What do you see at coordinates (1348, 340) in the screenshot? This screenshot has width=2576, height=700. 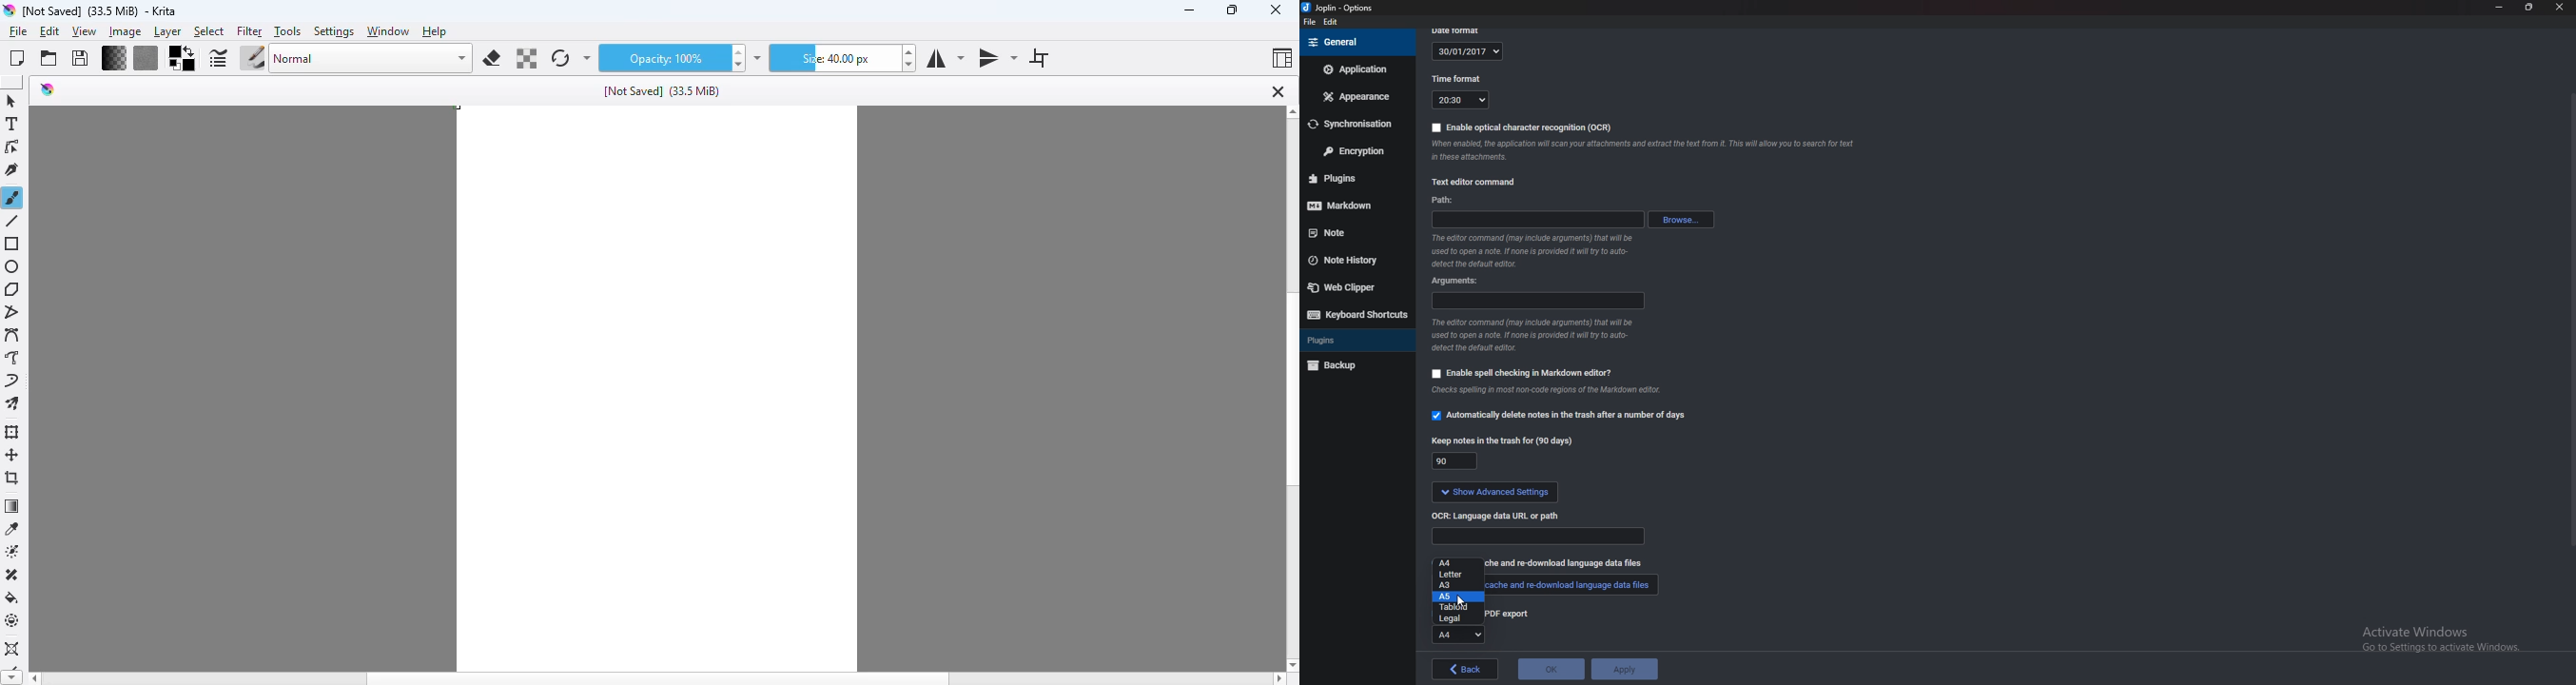 I see `Plugins` at bounding box center [1348, 340].